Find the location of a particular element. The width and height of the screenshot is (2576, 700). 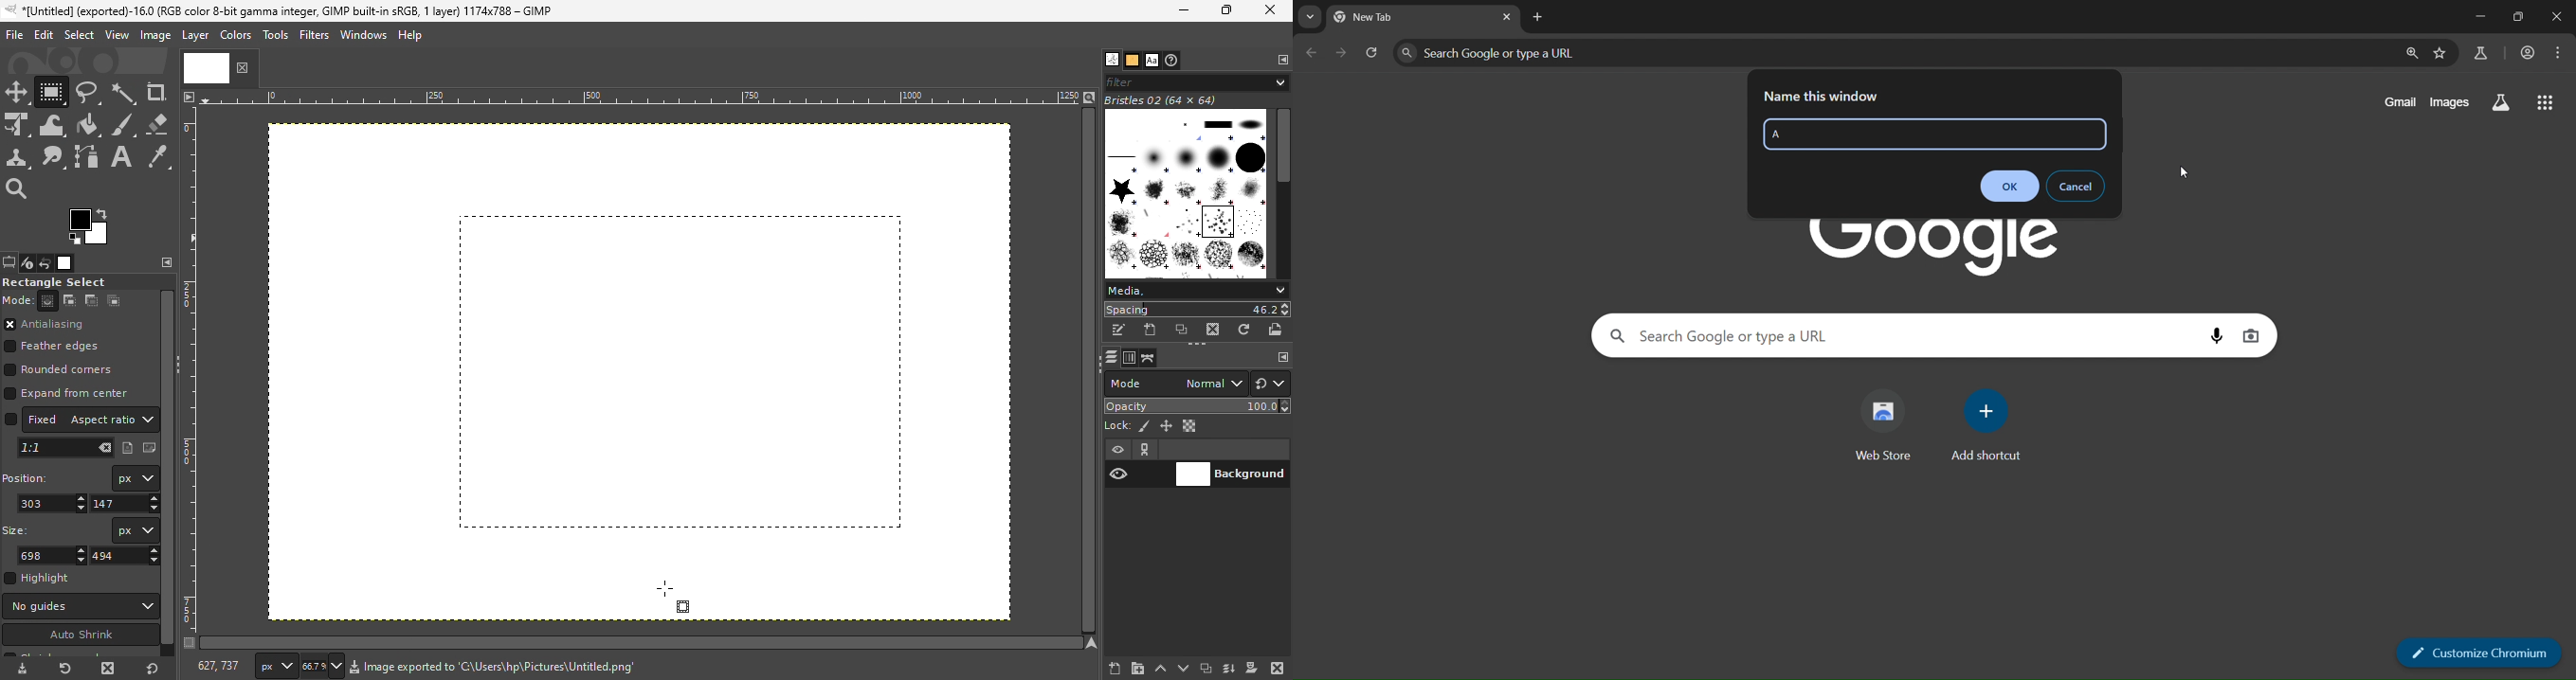

Duplicate this brush is located at coordinates (1183, 330).